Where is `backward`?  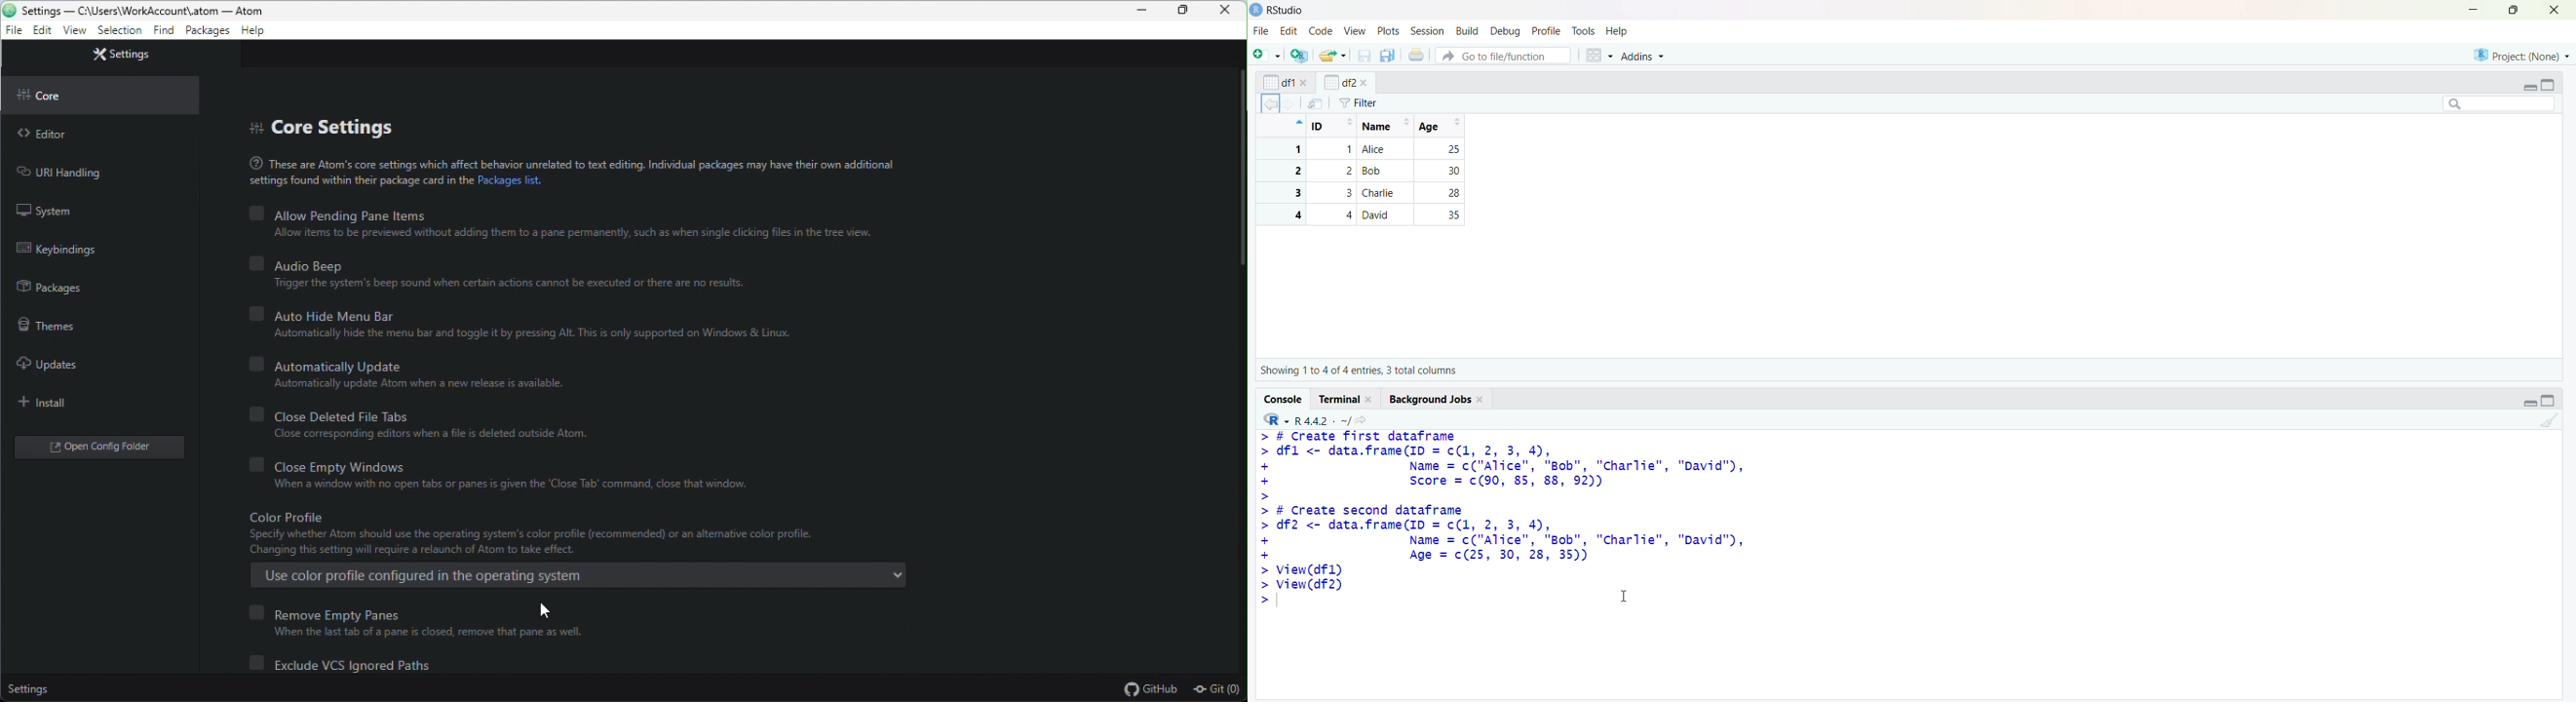 backward is located at coordinates (1270, 104).